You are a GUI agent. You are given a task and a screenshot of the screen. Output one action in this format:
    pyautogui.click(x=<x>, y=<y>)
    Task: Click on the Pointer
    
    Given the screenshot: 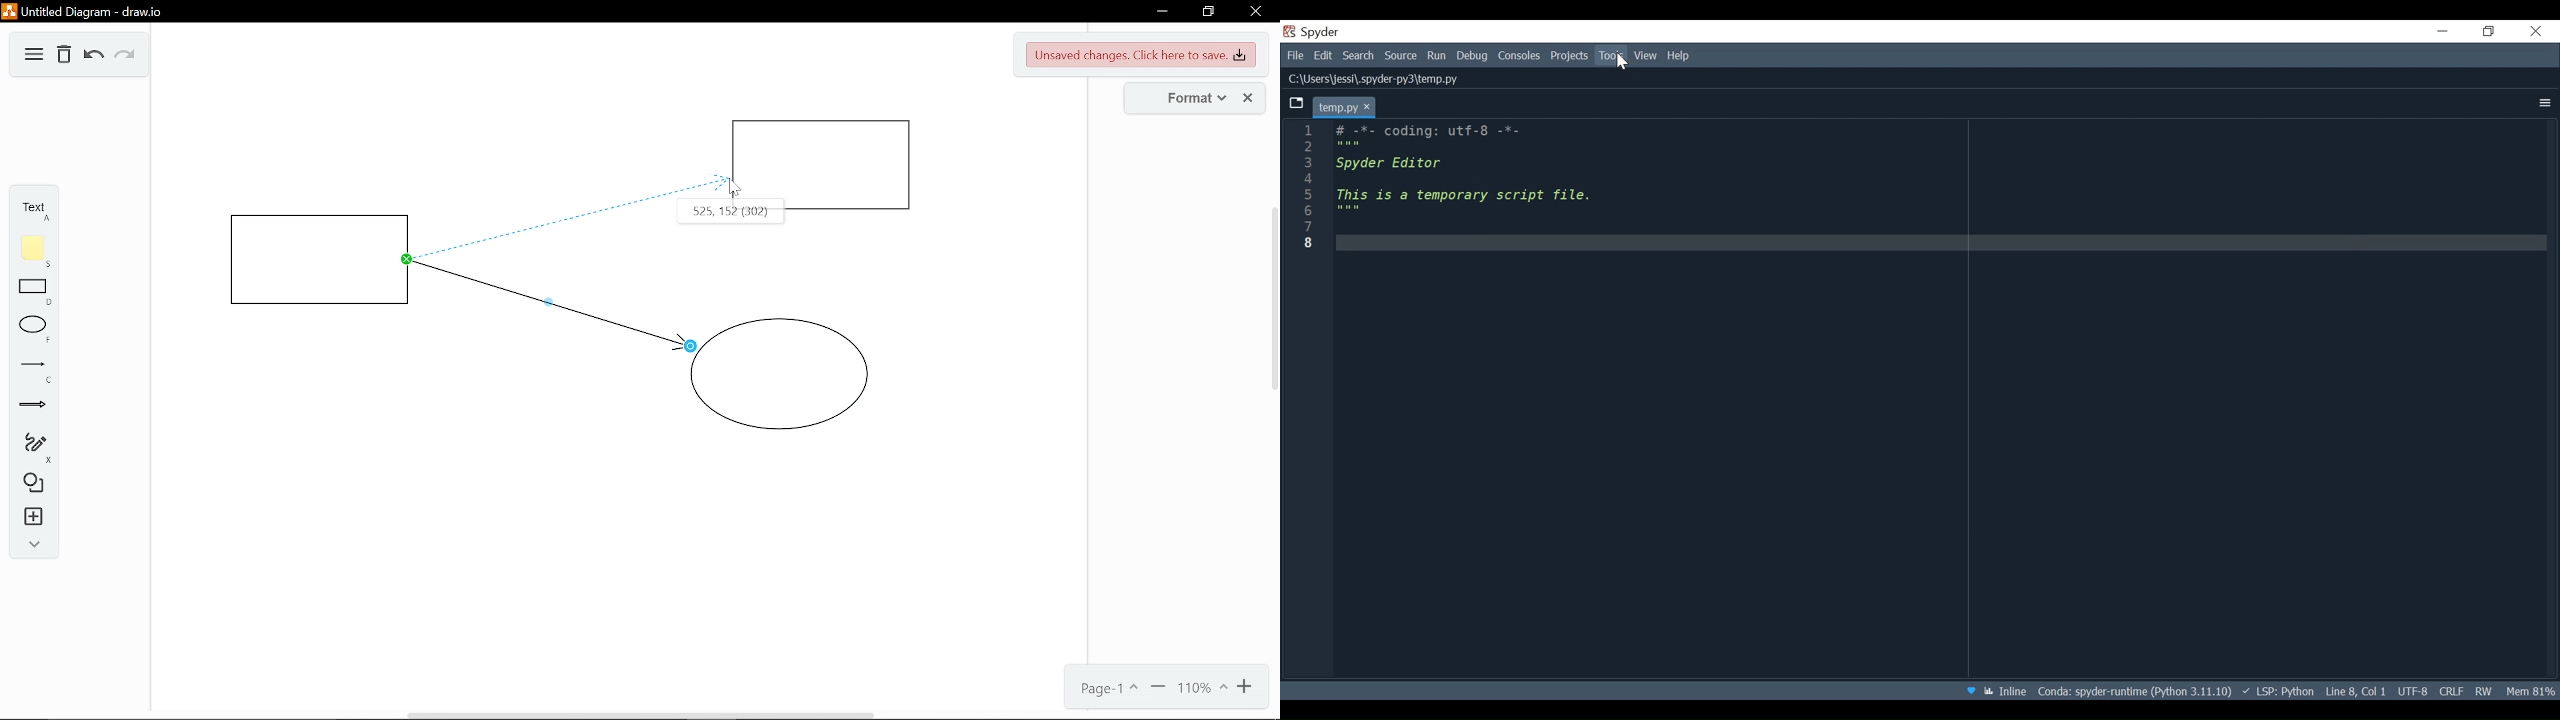 What is the action you would take?
    pyautogui.click(x=734, y=188)
    